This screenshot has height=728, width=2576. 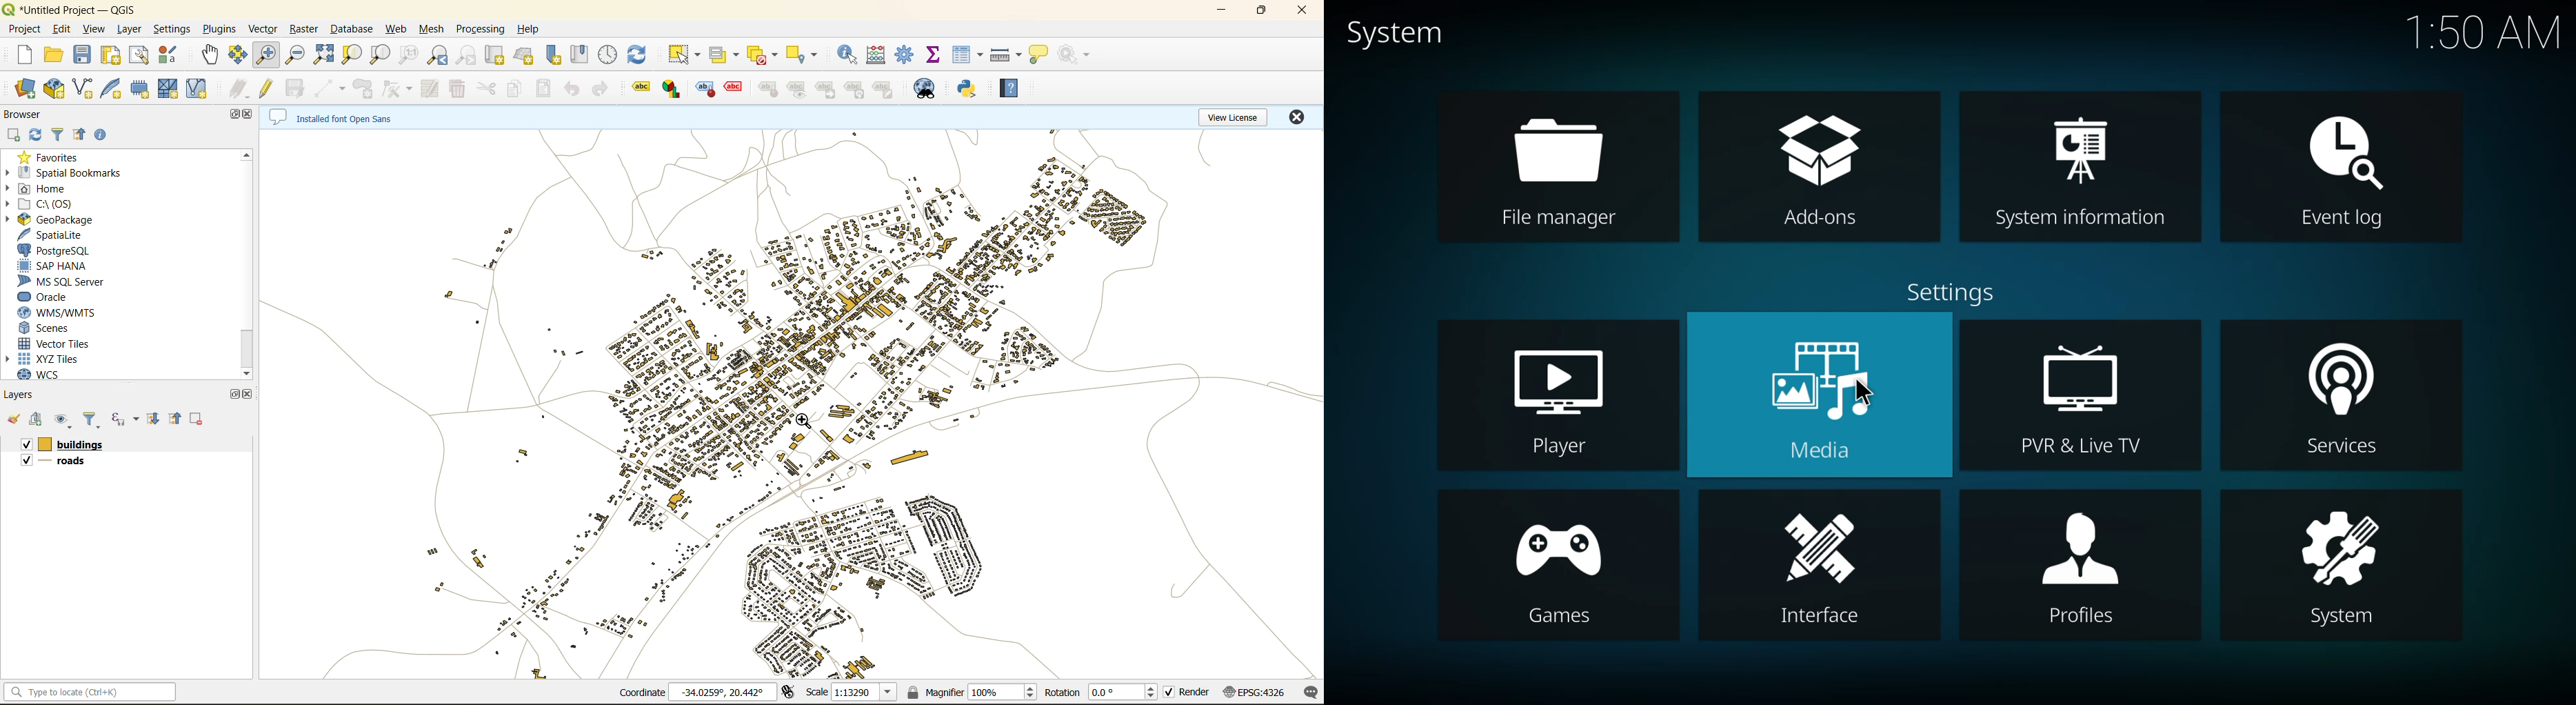 I want to click on new spatial bookmark, so click(x=555, y=57).